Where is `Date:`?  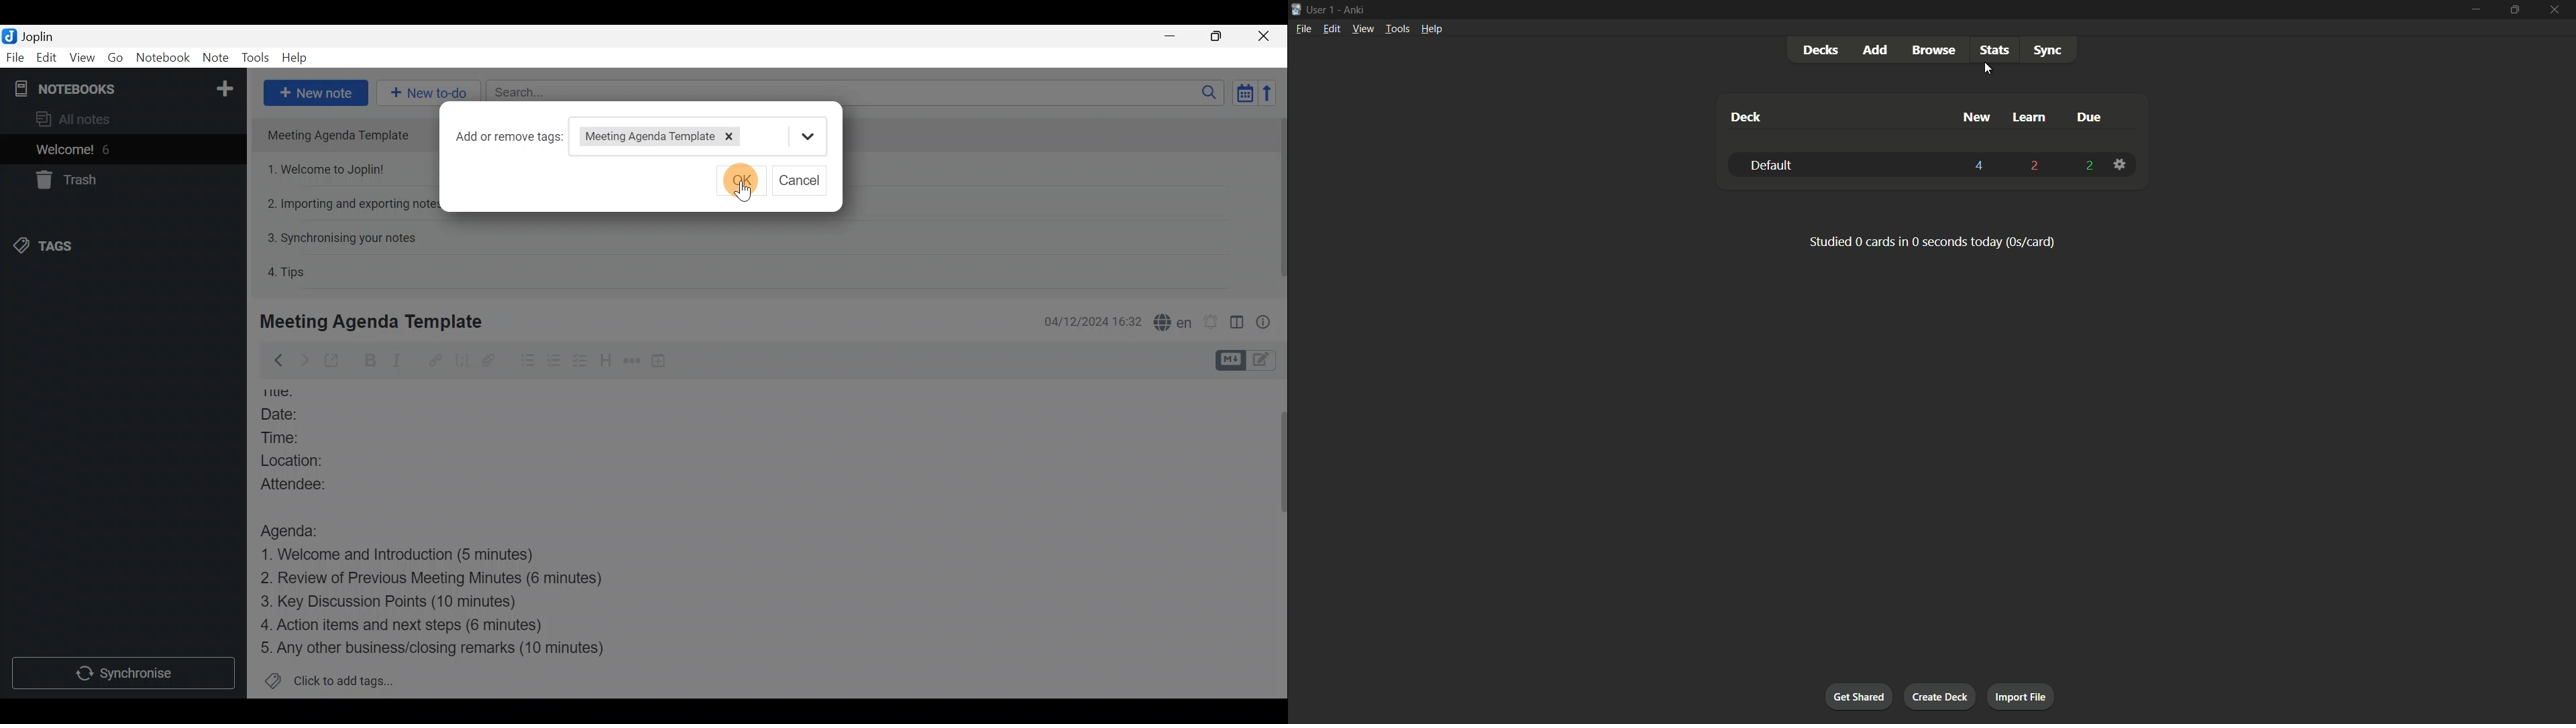 Date: is located at coordinates (295, 416).